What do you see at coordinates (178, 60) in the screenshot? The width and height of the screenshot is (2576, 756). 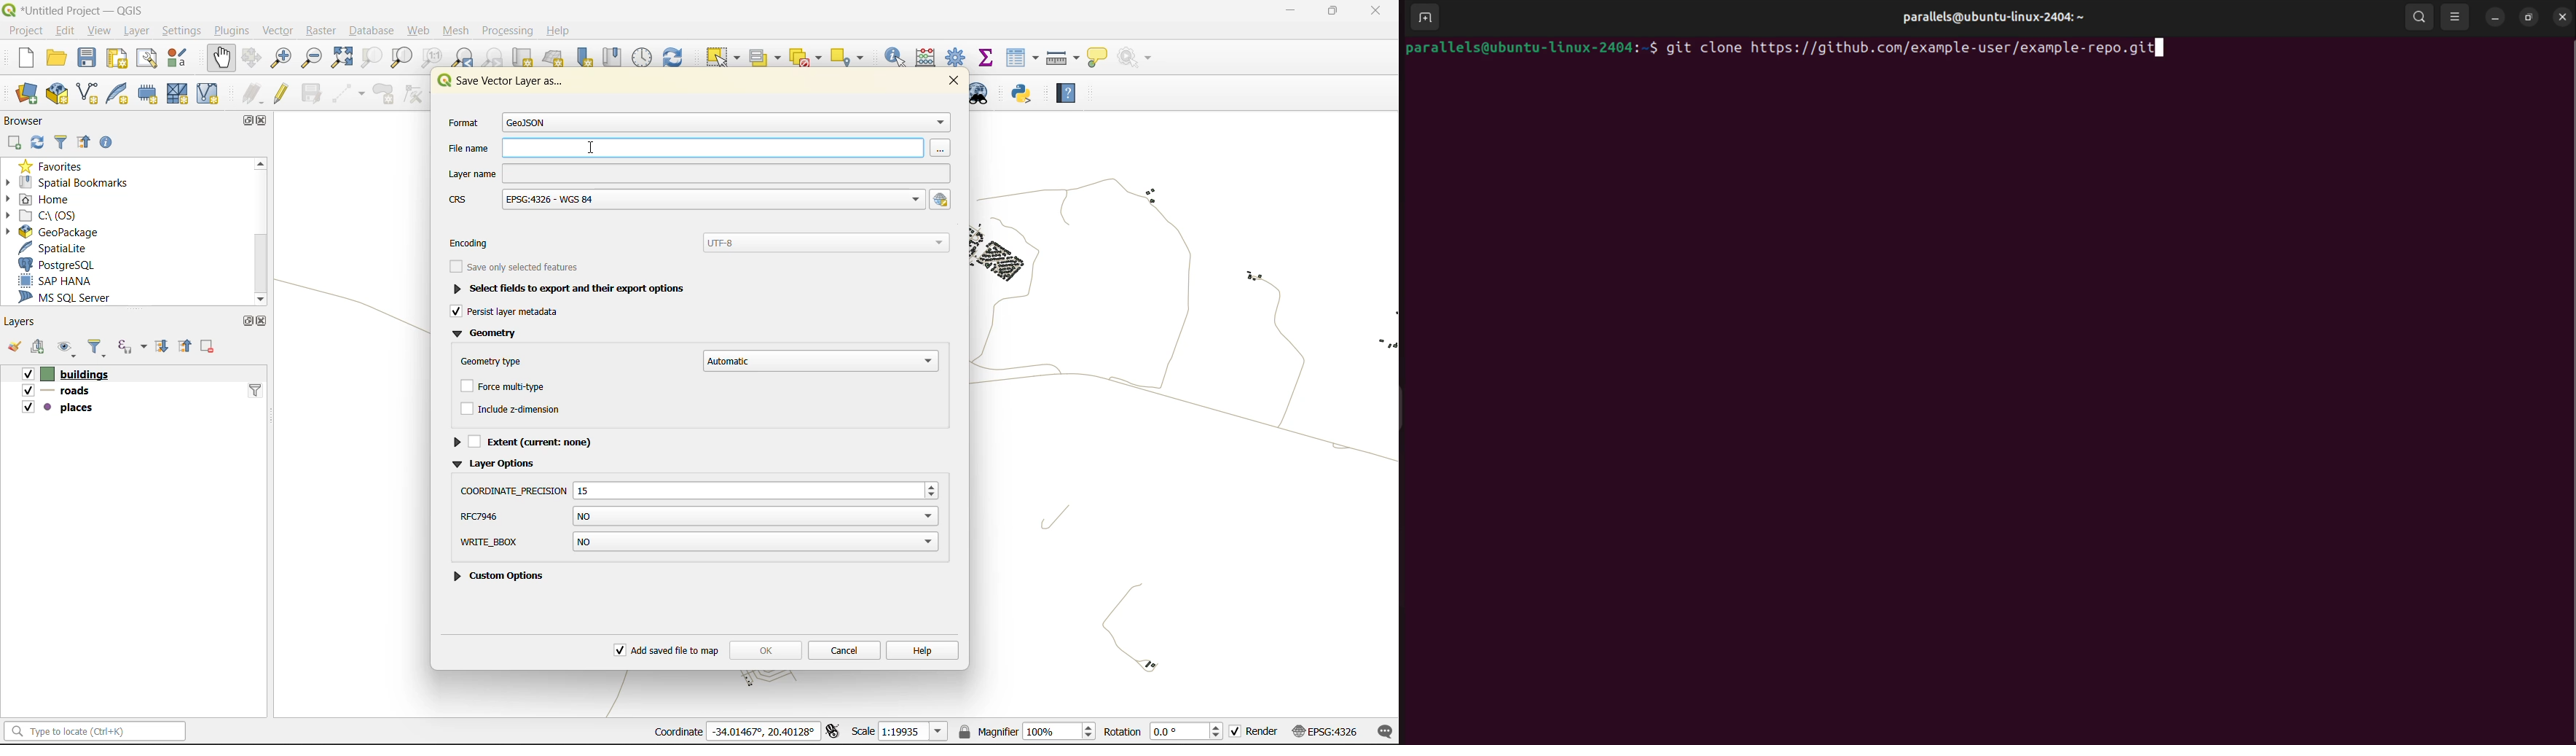 I see `style manager` at bounding box center [178, 60].